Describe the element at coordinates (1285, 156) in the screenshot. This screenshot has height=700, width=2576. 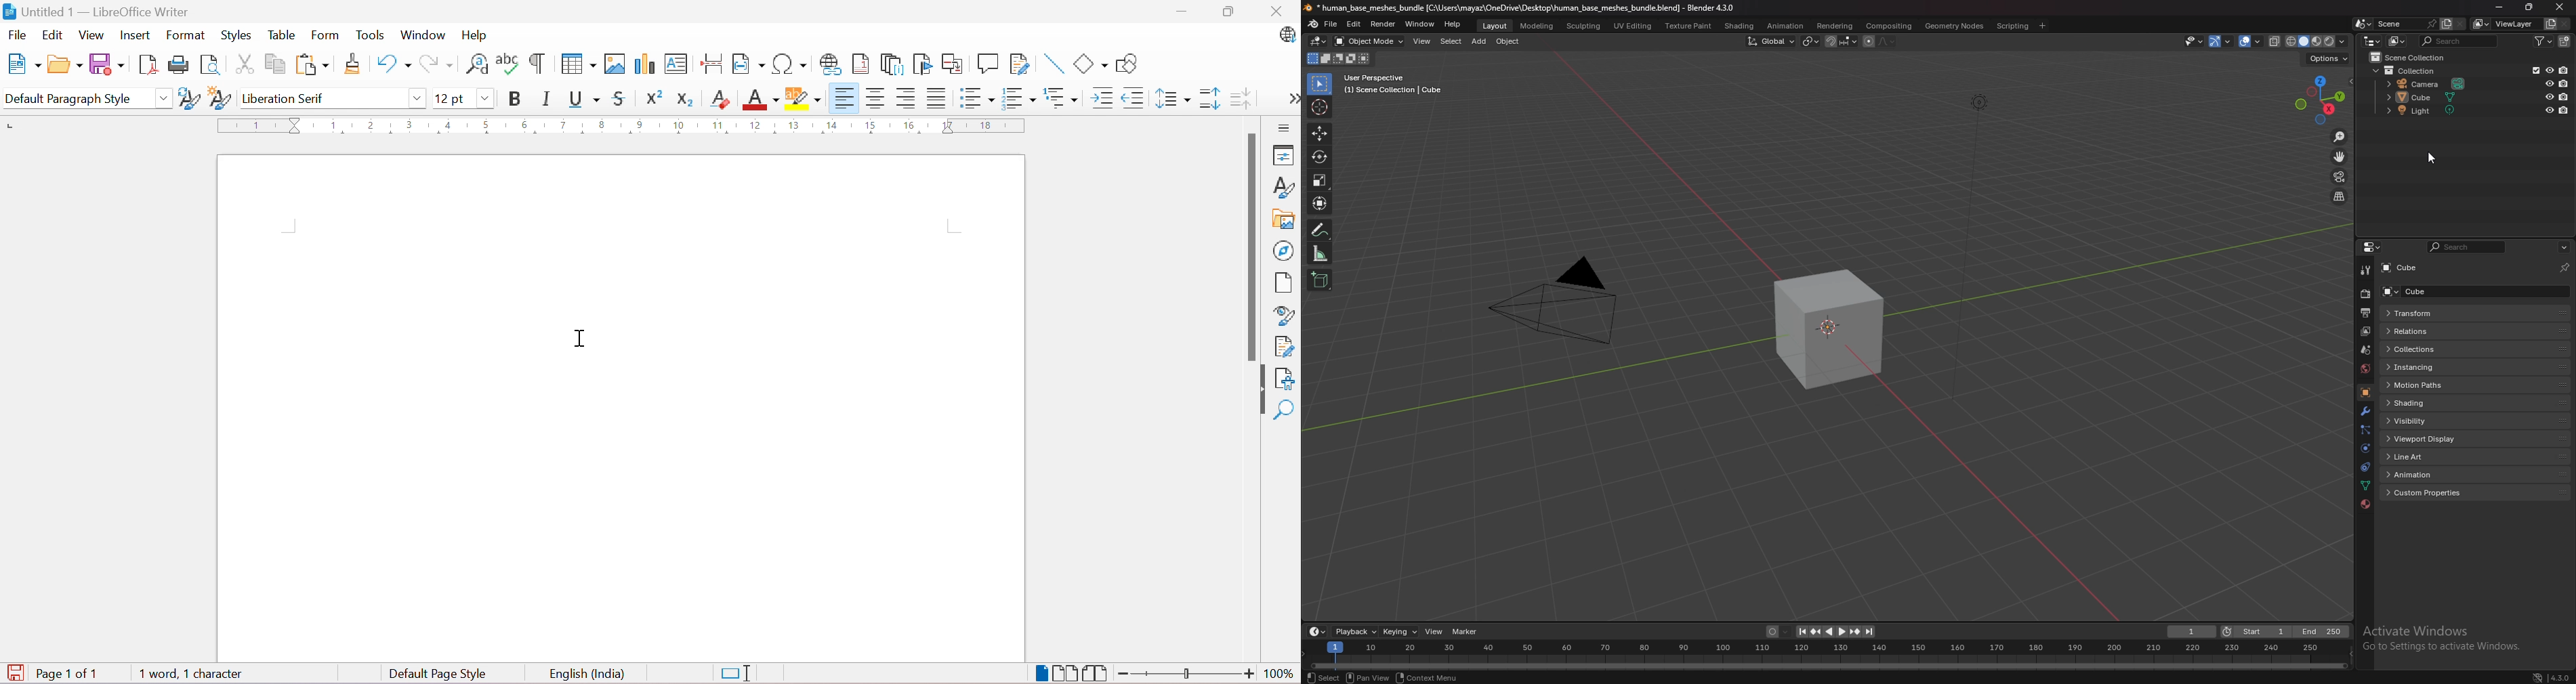
I see `Properties` at that location.